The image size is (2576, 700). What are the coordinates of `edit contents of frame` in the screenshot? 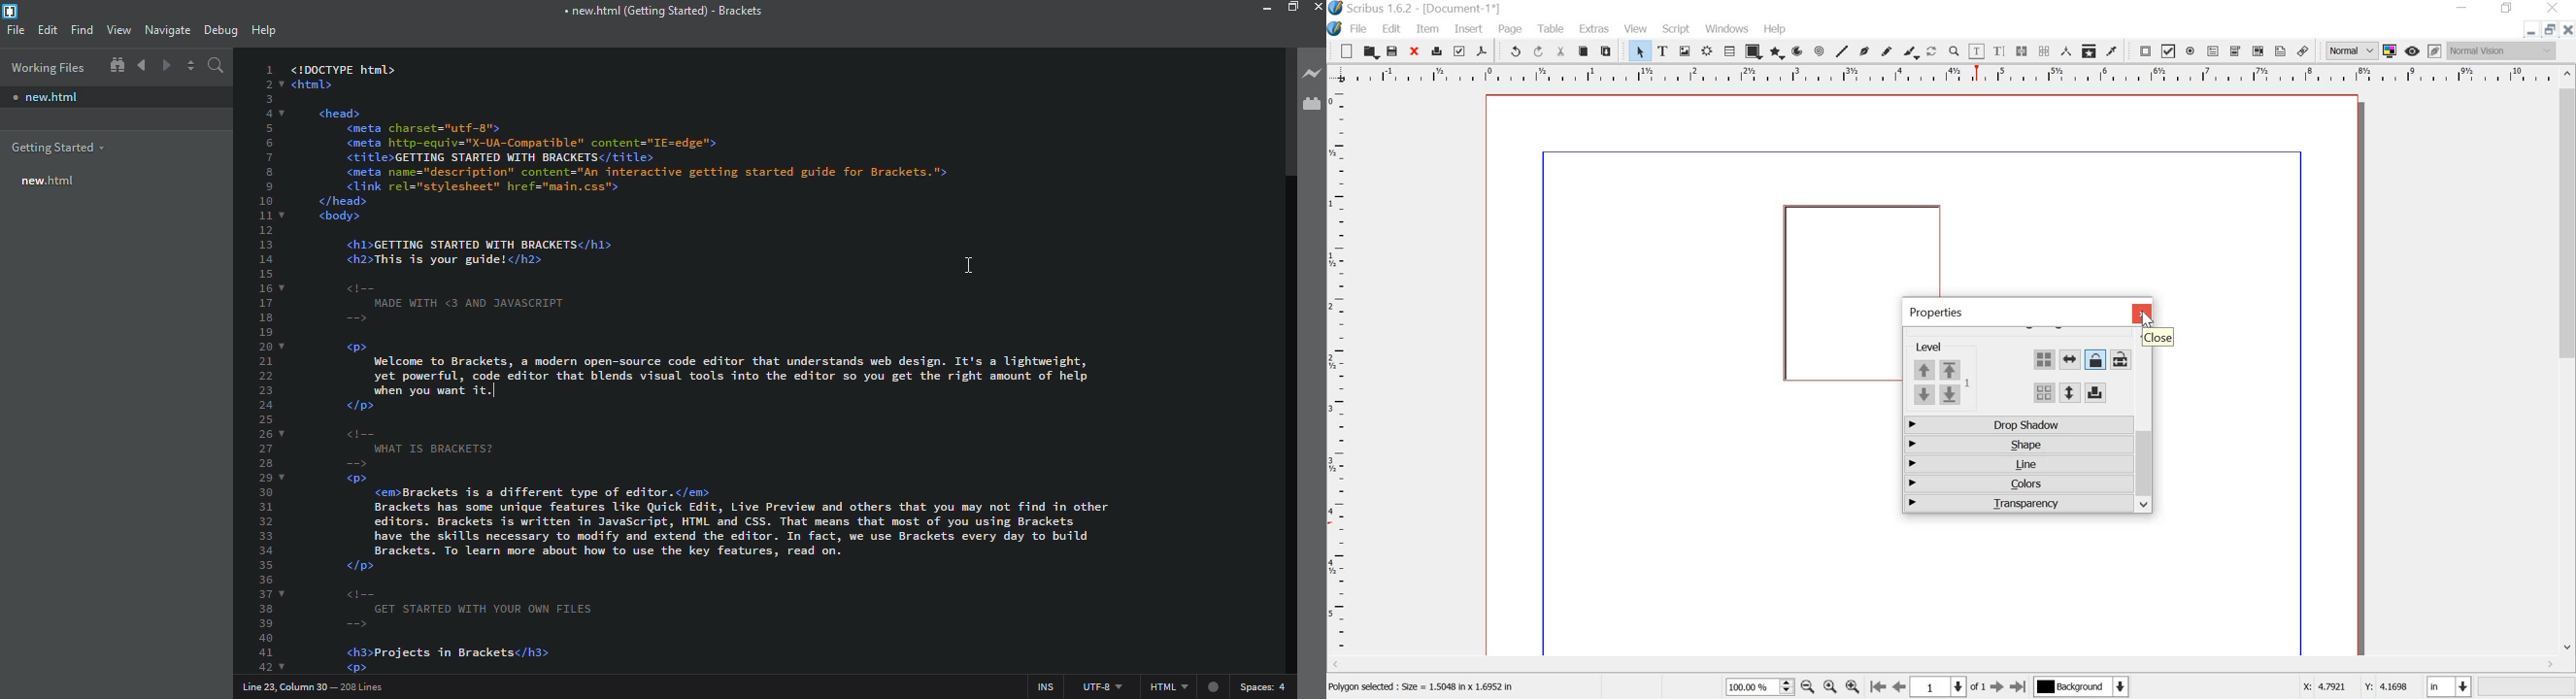 It's located at (1976, 51).